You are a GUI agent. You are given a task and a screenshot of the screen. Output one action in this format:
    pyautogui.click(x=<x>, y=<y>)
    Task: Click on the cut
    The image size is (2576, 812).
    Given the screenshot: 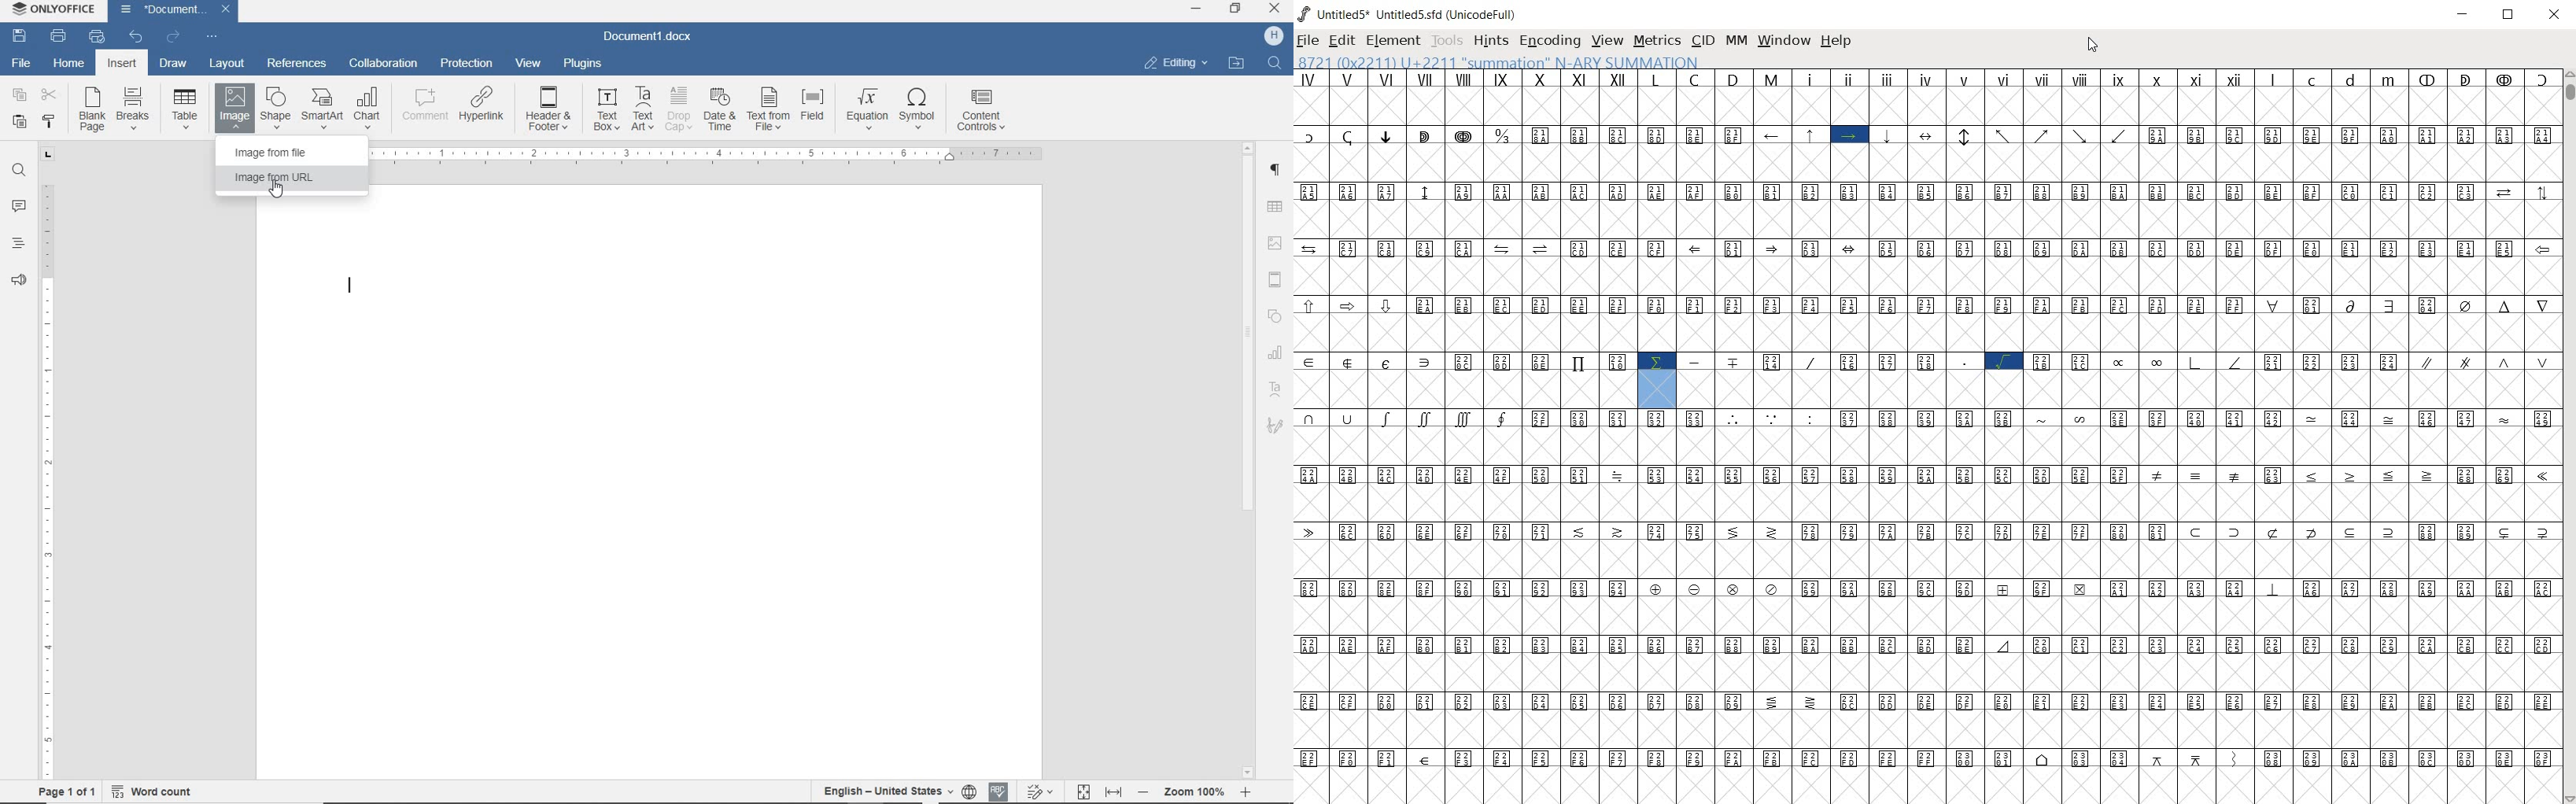 What is the action you would take?
    pyautogui.click(x=49, y=94)
    